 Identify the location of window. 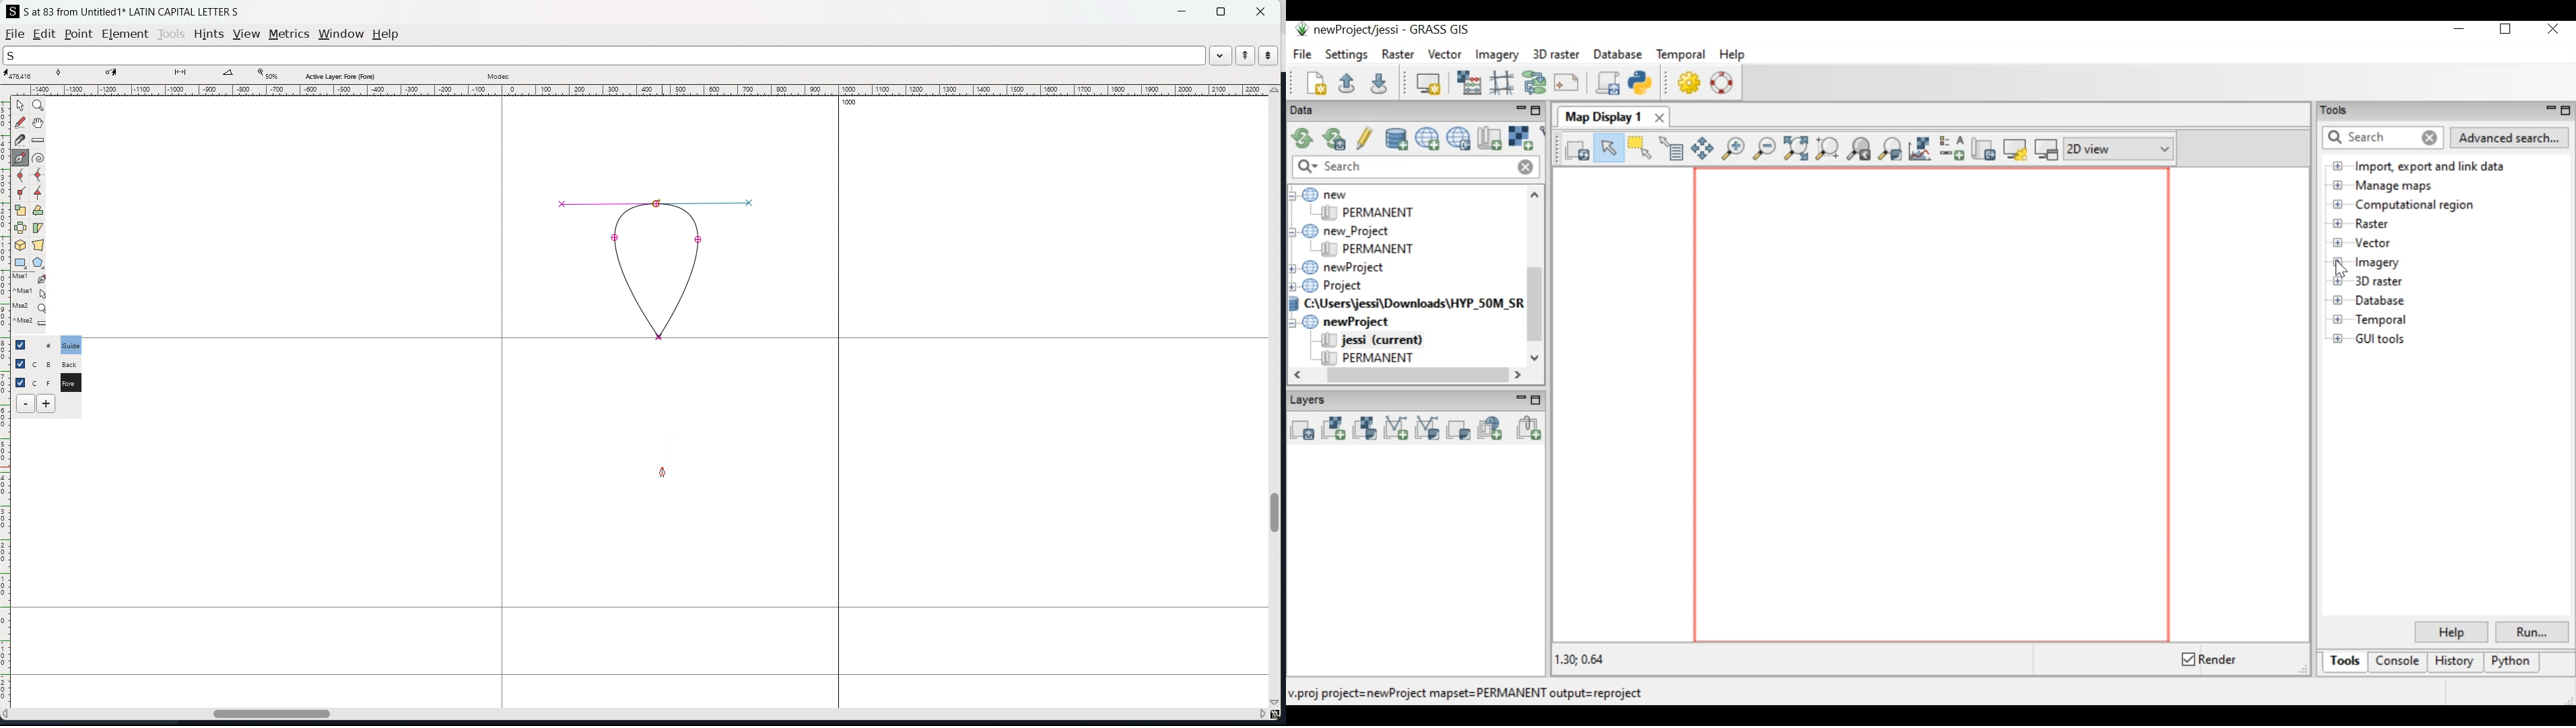
(341, 34).